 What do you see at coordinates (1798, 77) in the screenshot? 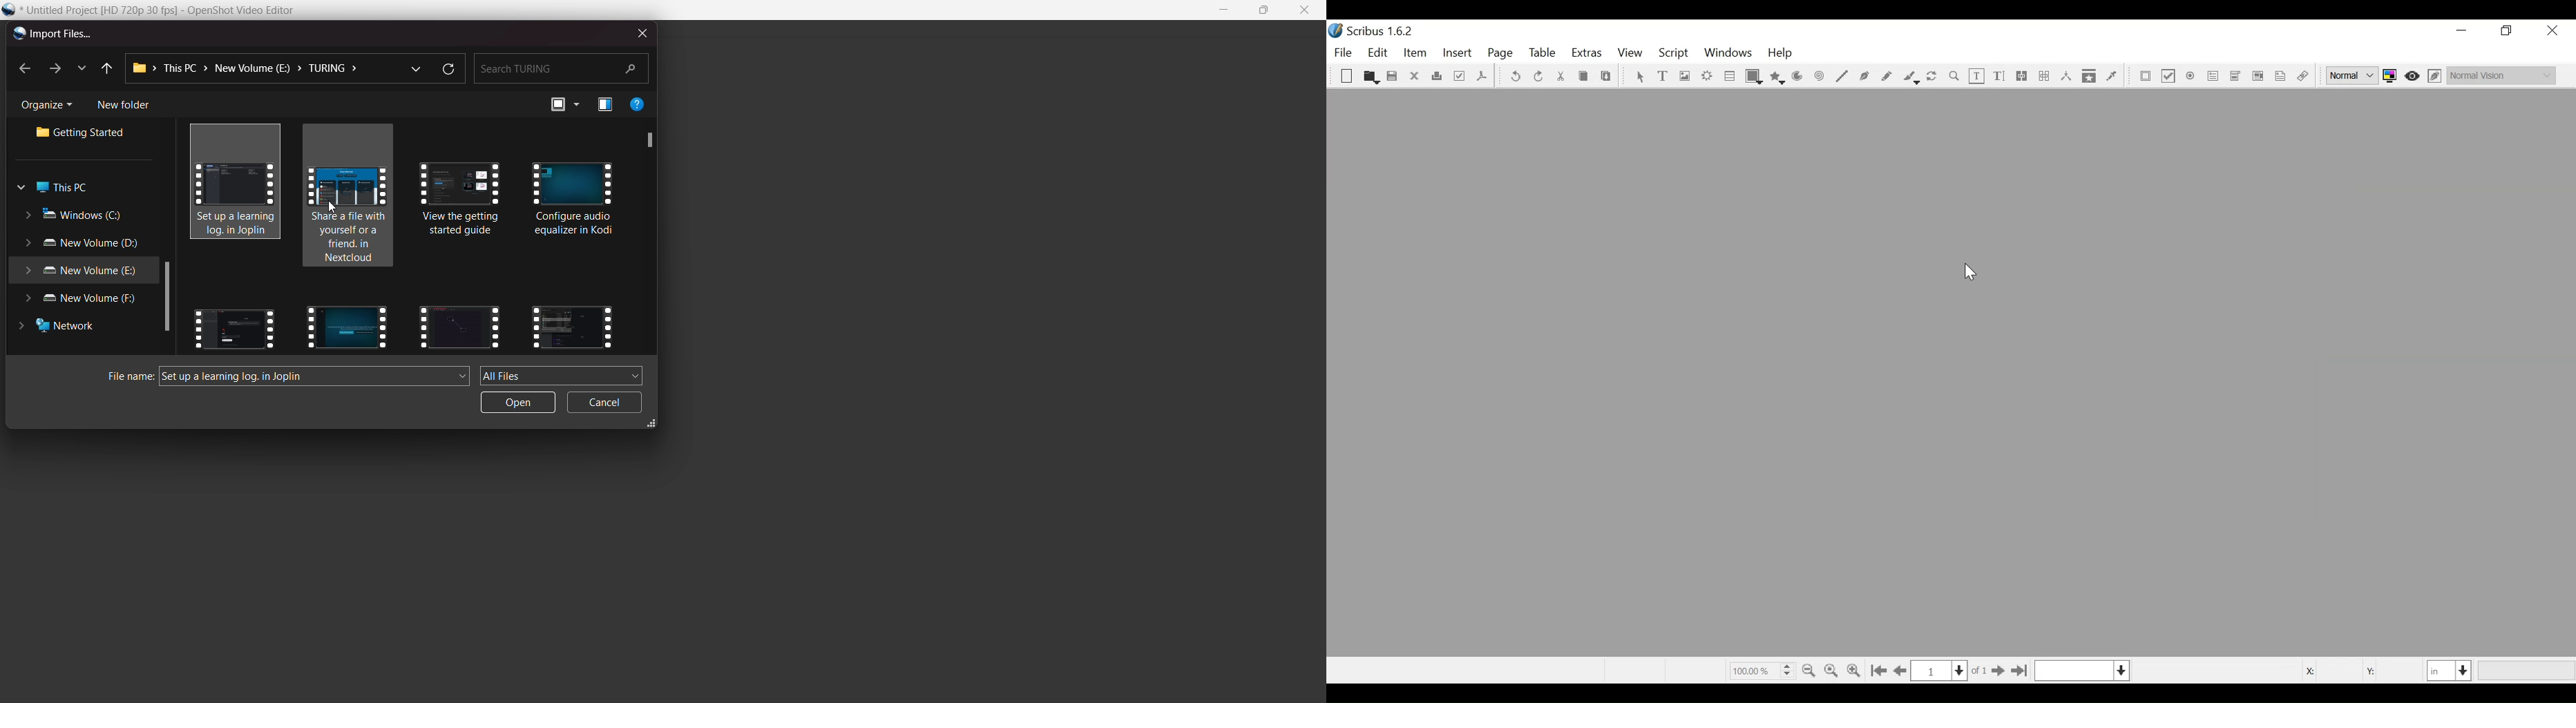
I see `Arc` at bounding box center [1798, 77].